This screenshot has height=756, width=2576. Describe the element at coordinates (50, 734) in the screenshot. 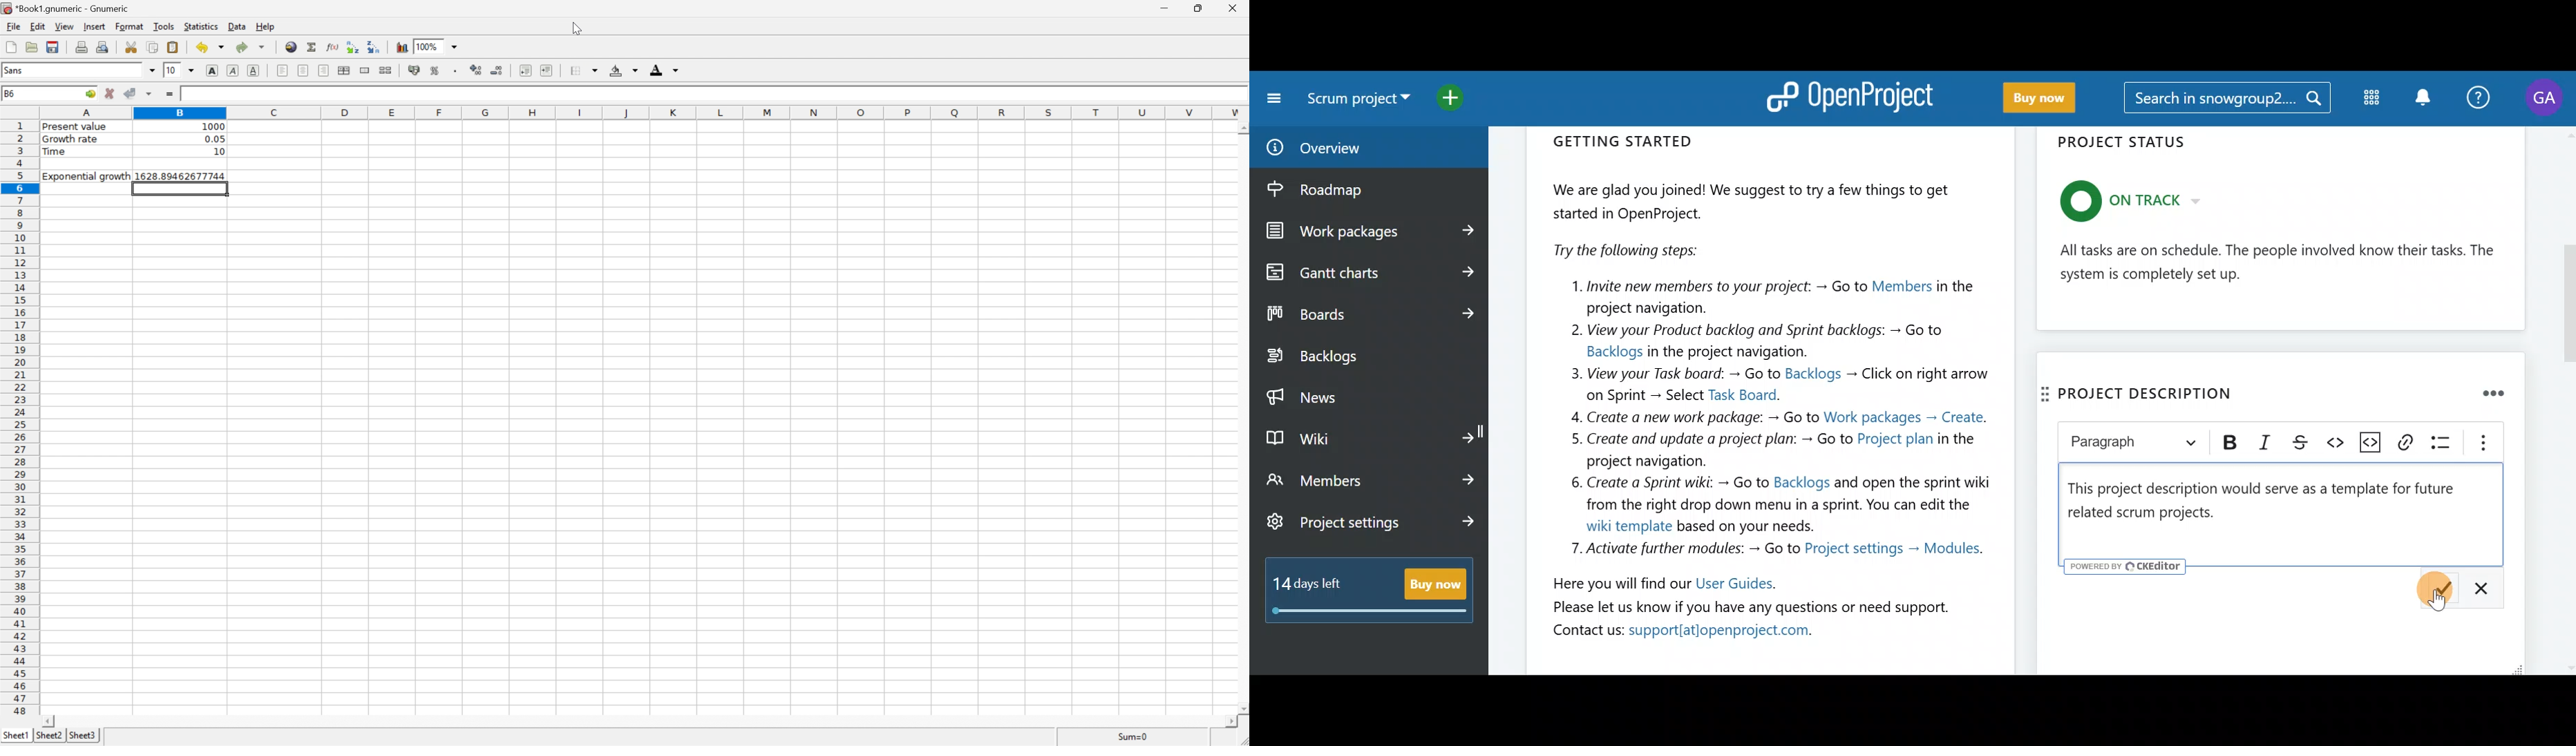

I see `Sheet2` at that location.